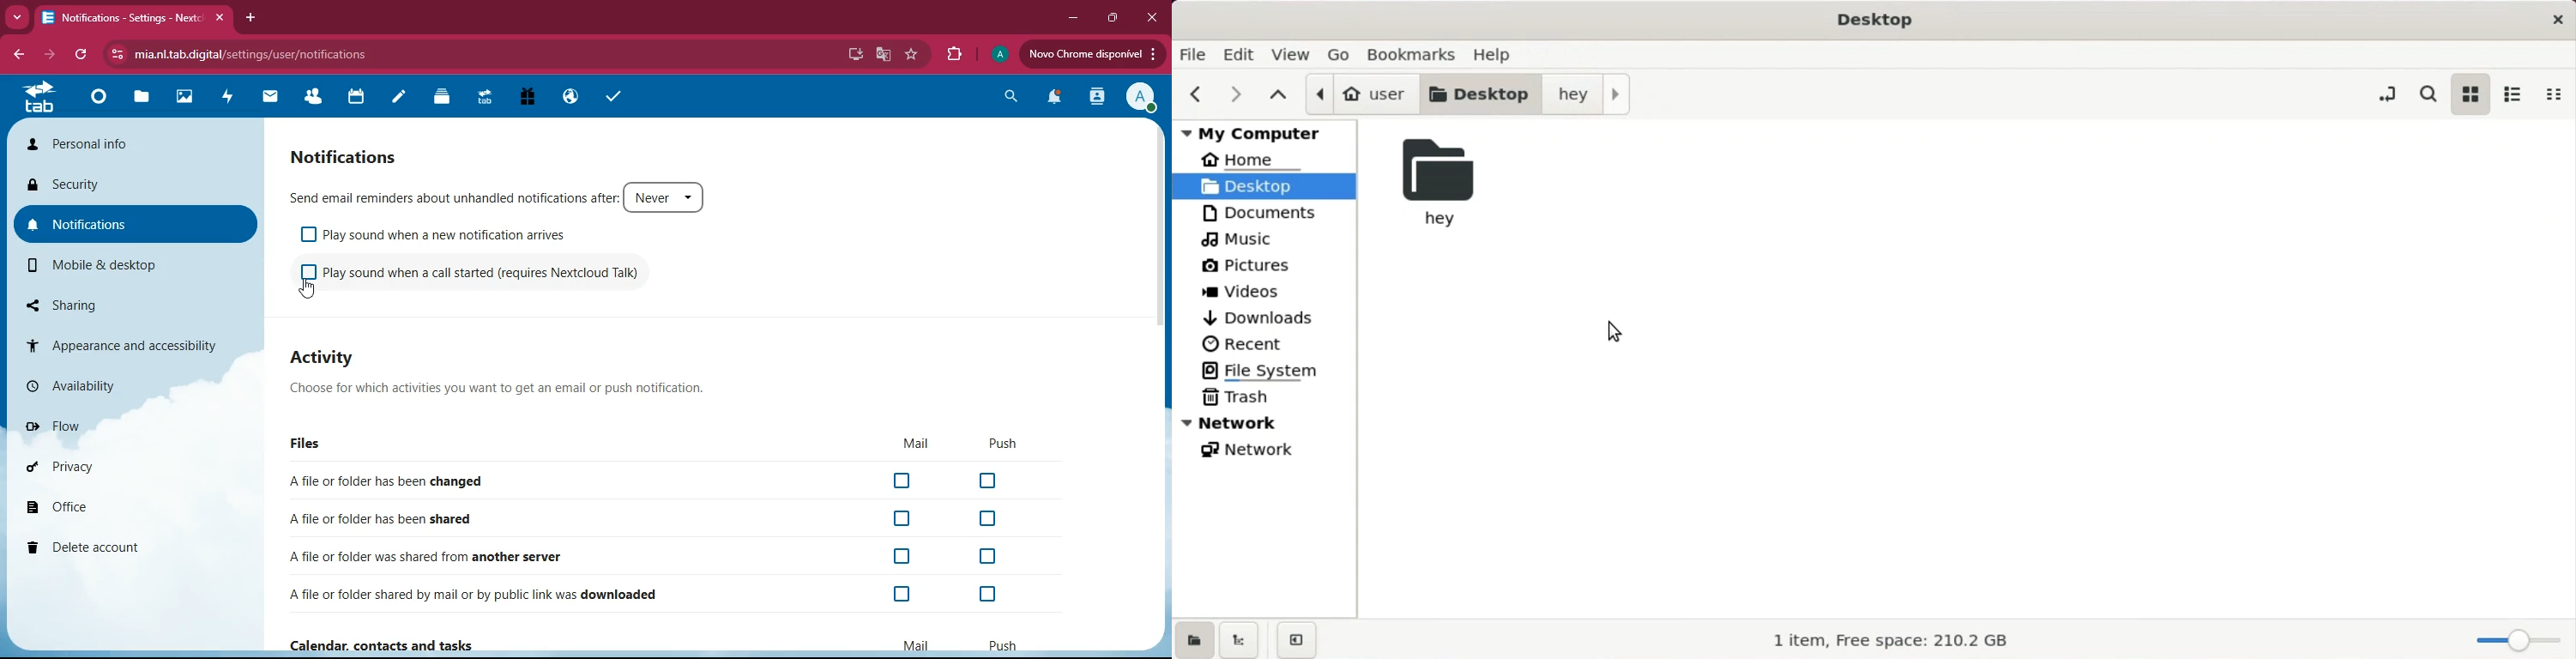  Describe the element at coordinates (901, 519) in the screenshot. I see `off` at that location.